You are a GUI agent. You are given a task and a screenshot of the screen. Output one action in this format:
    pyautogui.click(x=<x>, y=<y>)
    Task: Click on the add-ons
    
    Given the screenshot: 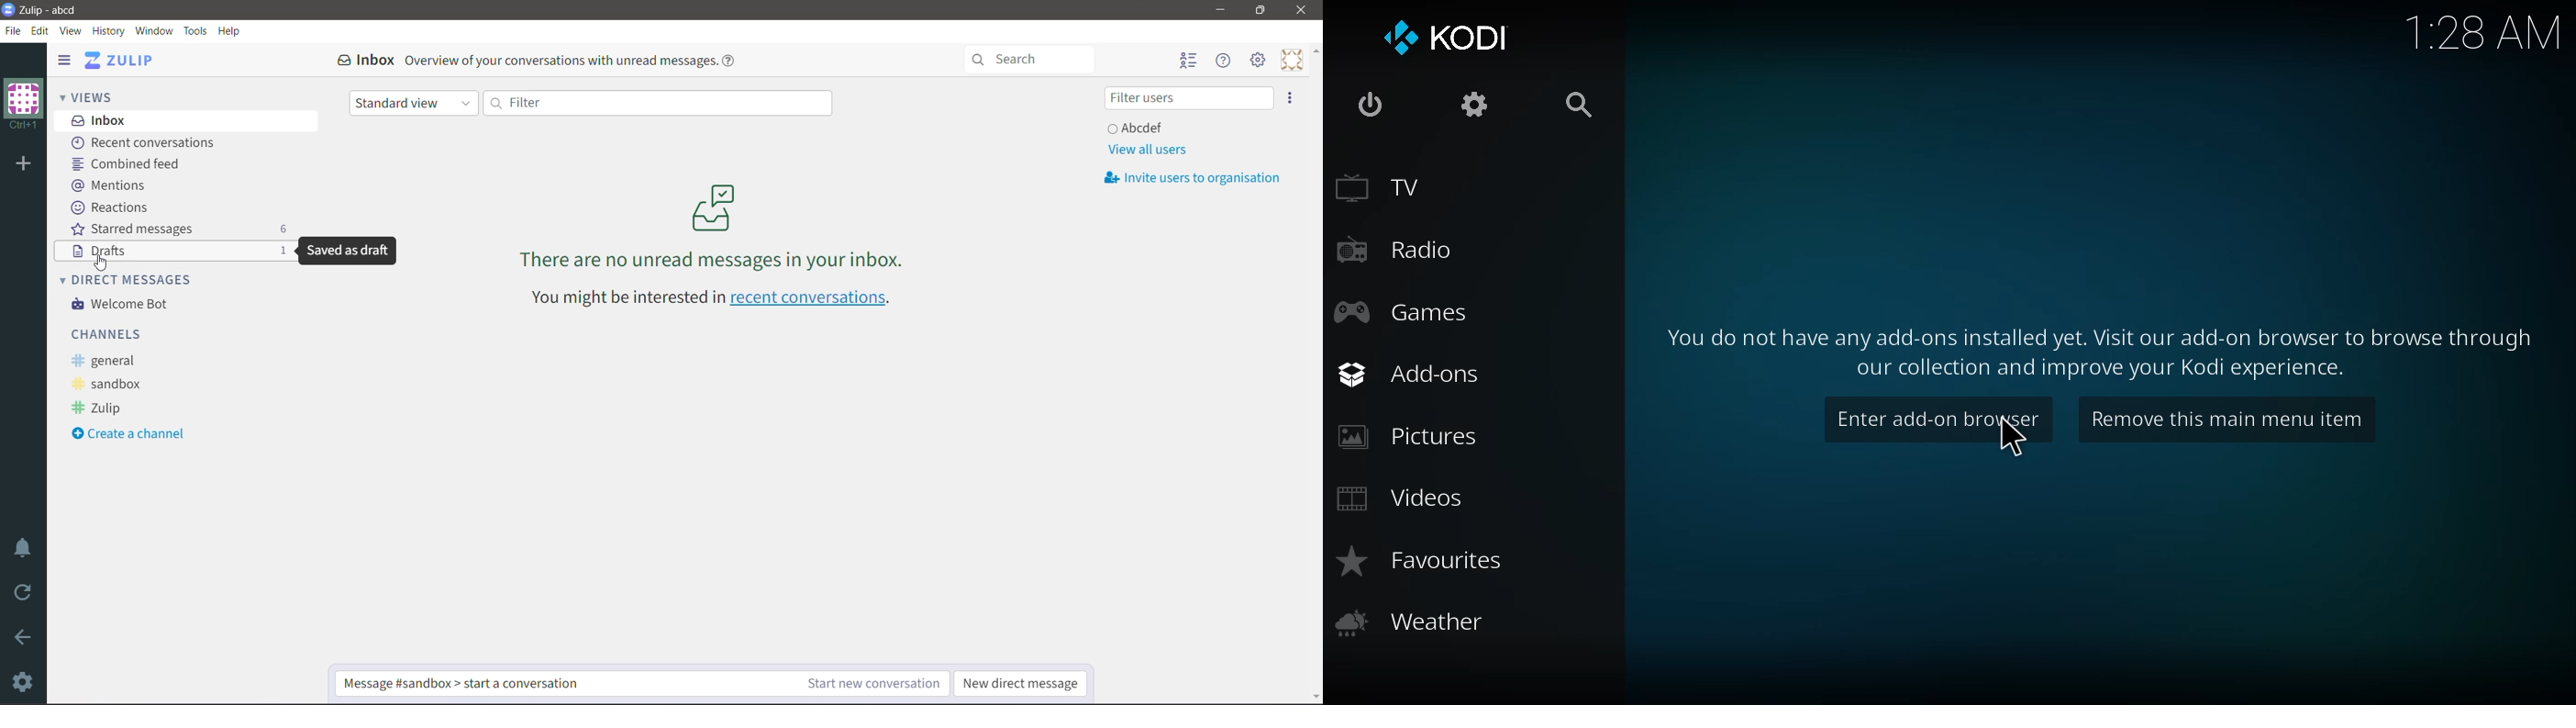 What is the action you would take?
    pyautogui.click(x=1409, y=372)
    